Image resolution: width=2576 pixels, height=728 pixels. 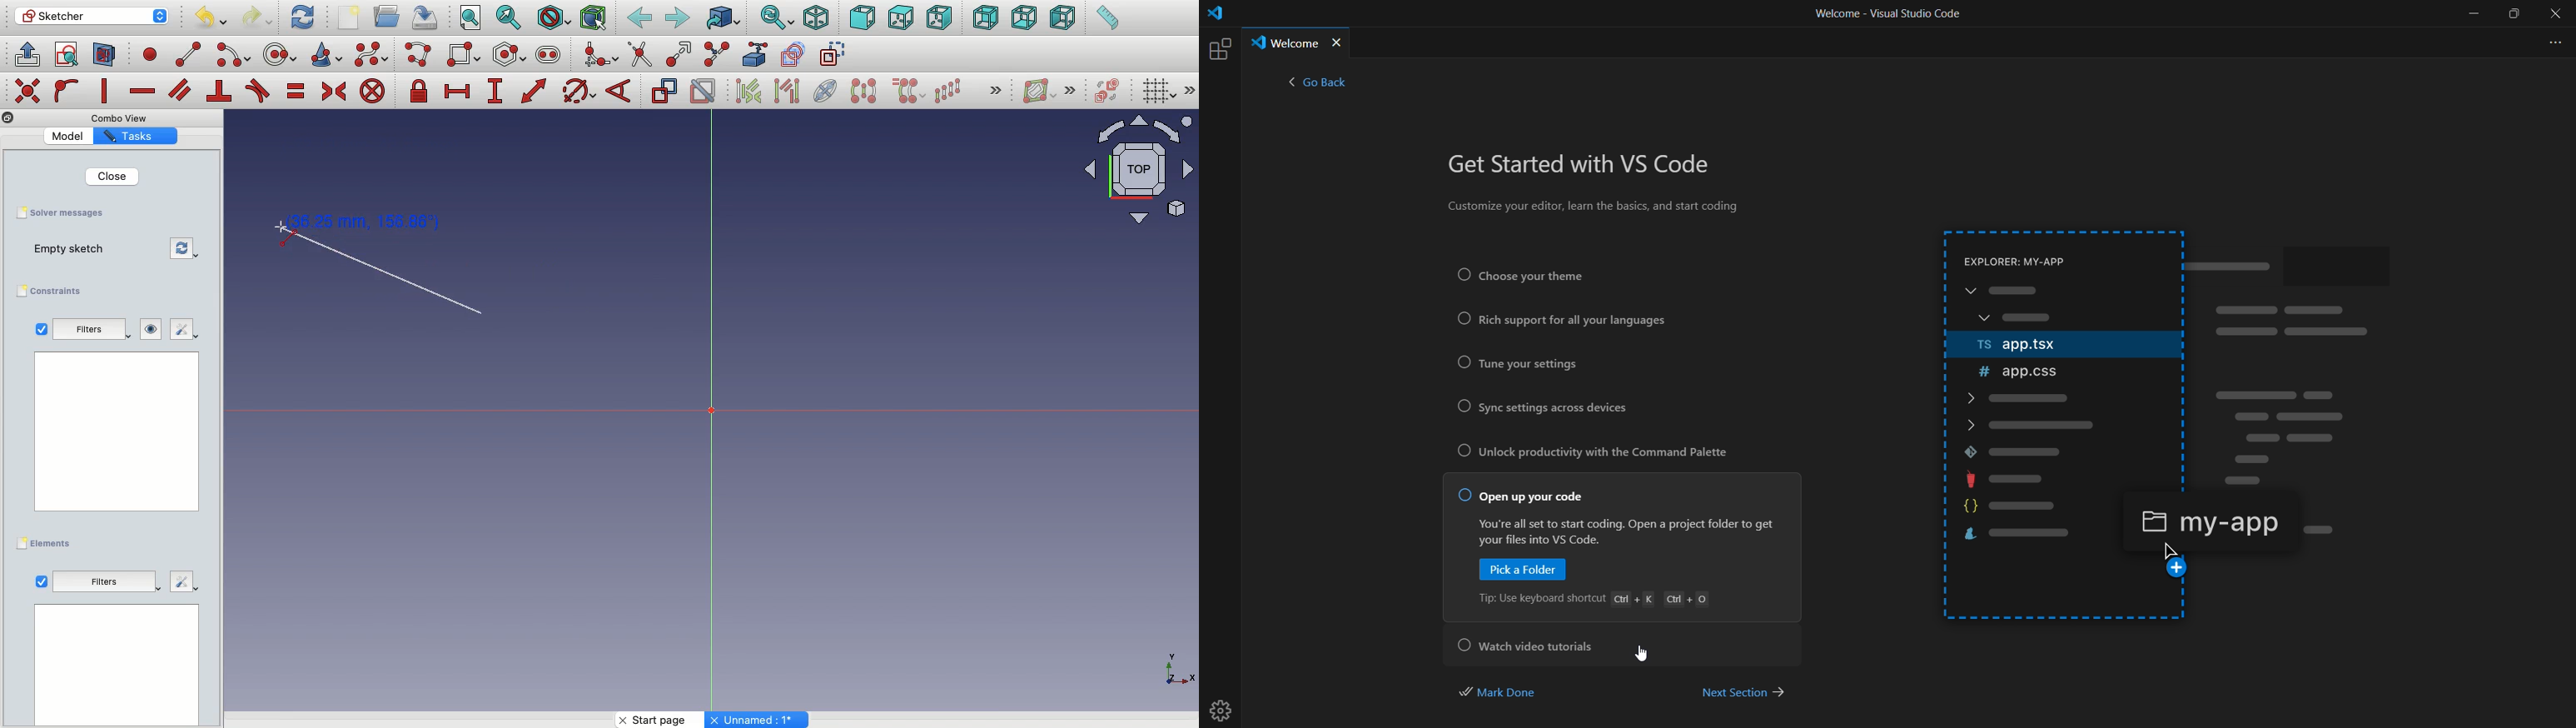 What do you see at coordinates (2209, 520) in the screenshot?
I see `my app` at bounding box center [2209, 520].